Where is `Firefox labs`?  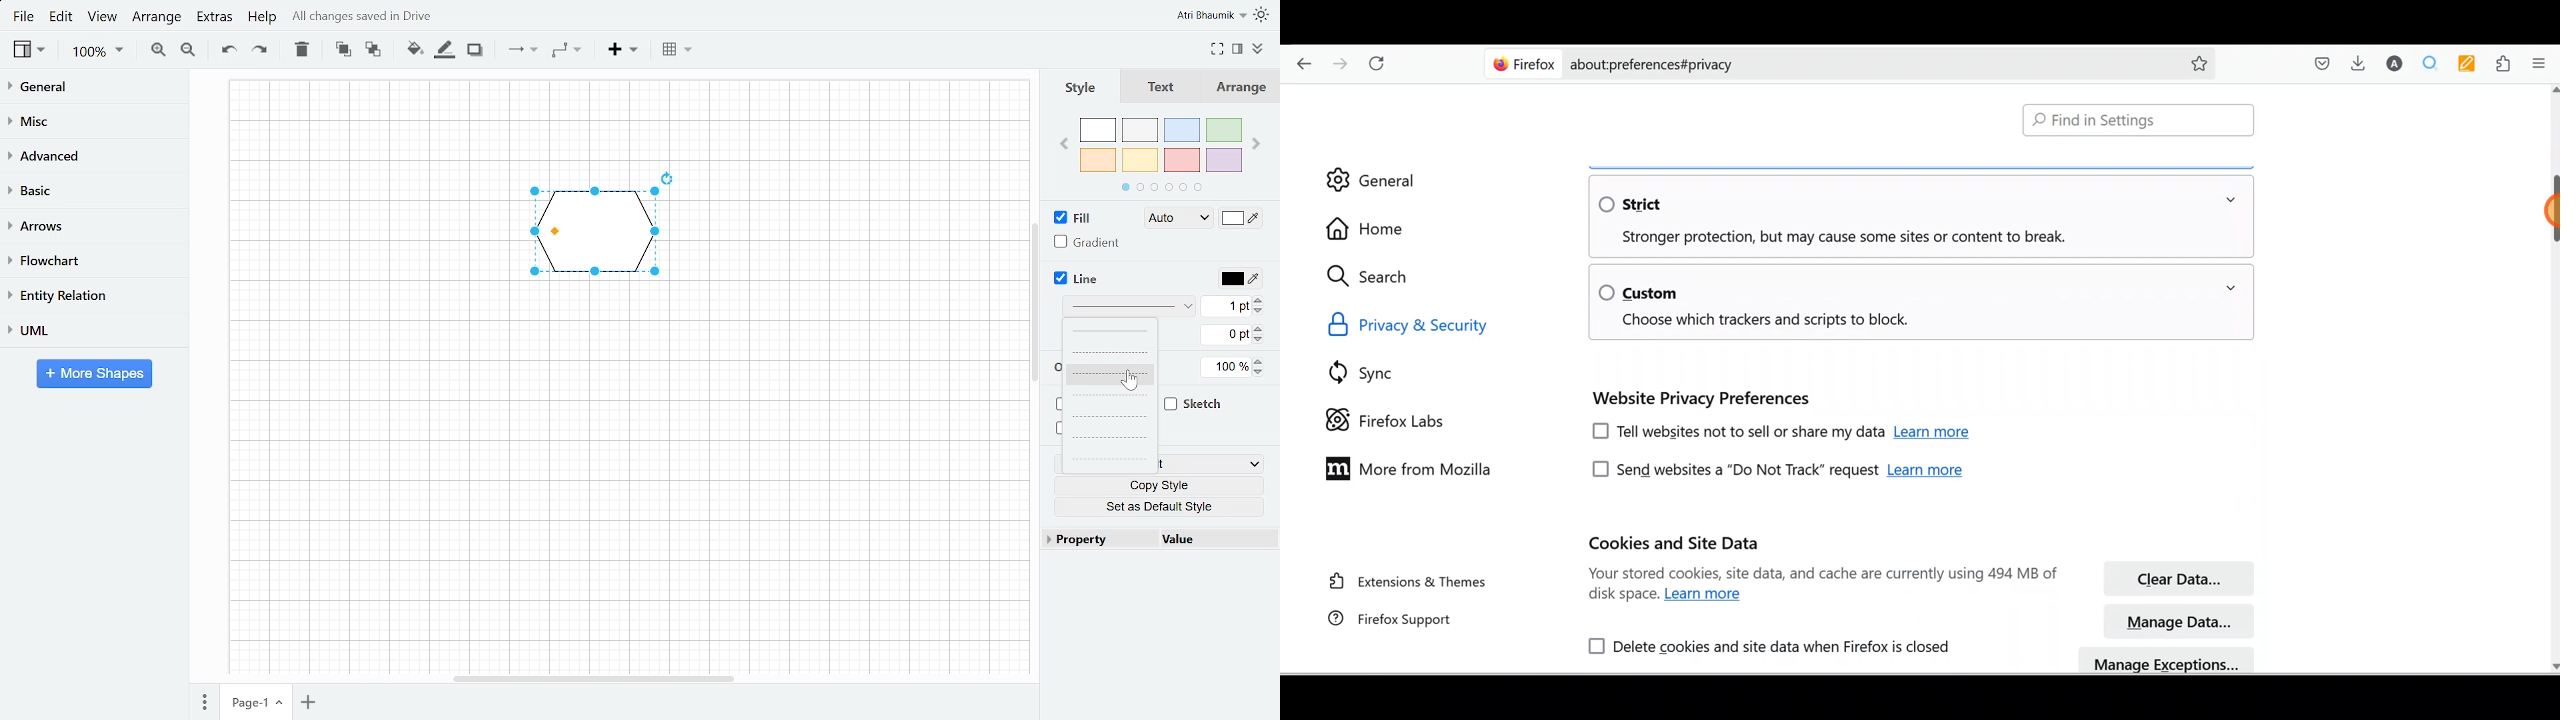
Firefox labs is located at coordinates (1391, 421).